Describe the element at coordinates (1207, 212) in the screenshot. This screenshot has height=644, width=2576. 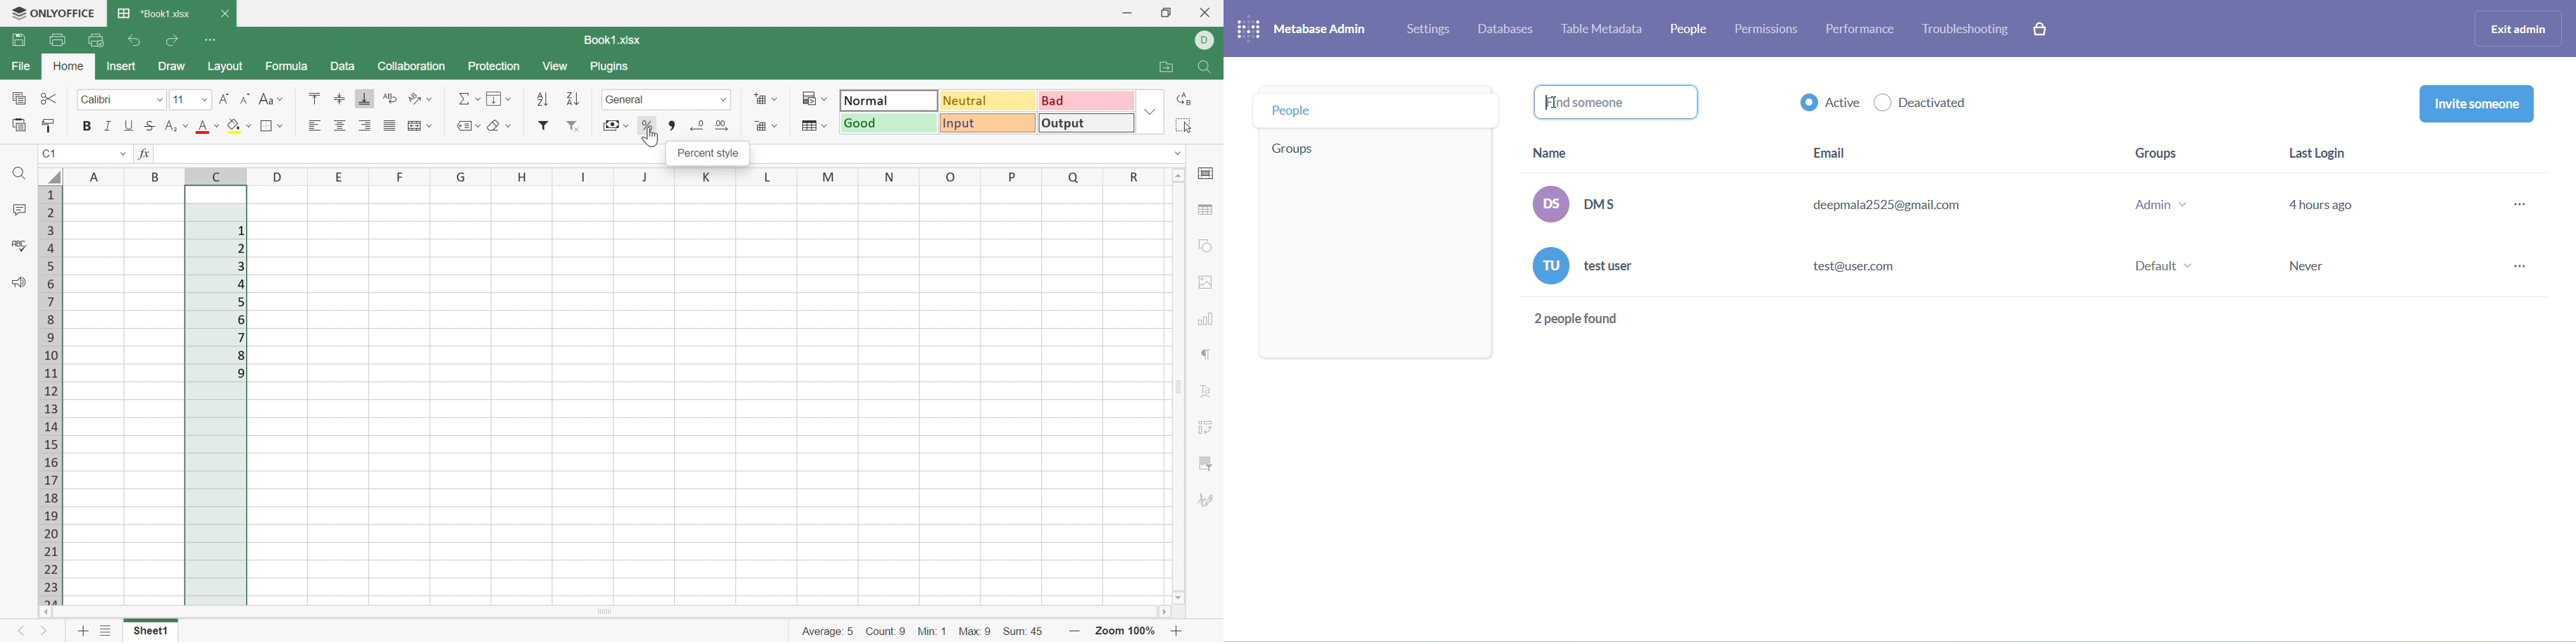
I see `Table settings` at that location.